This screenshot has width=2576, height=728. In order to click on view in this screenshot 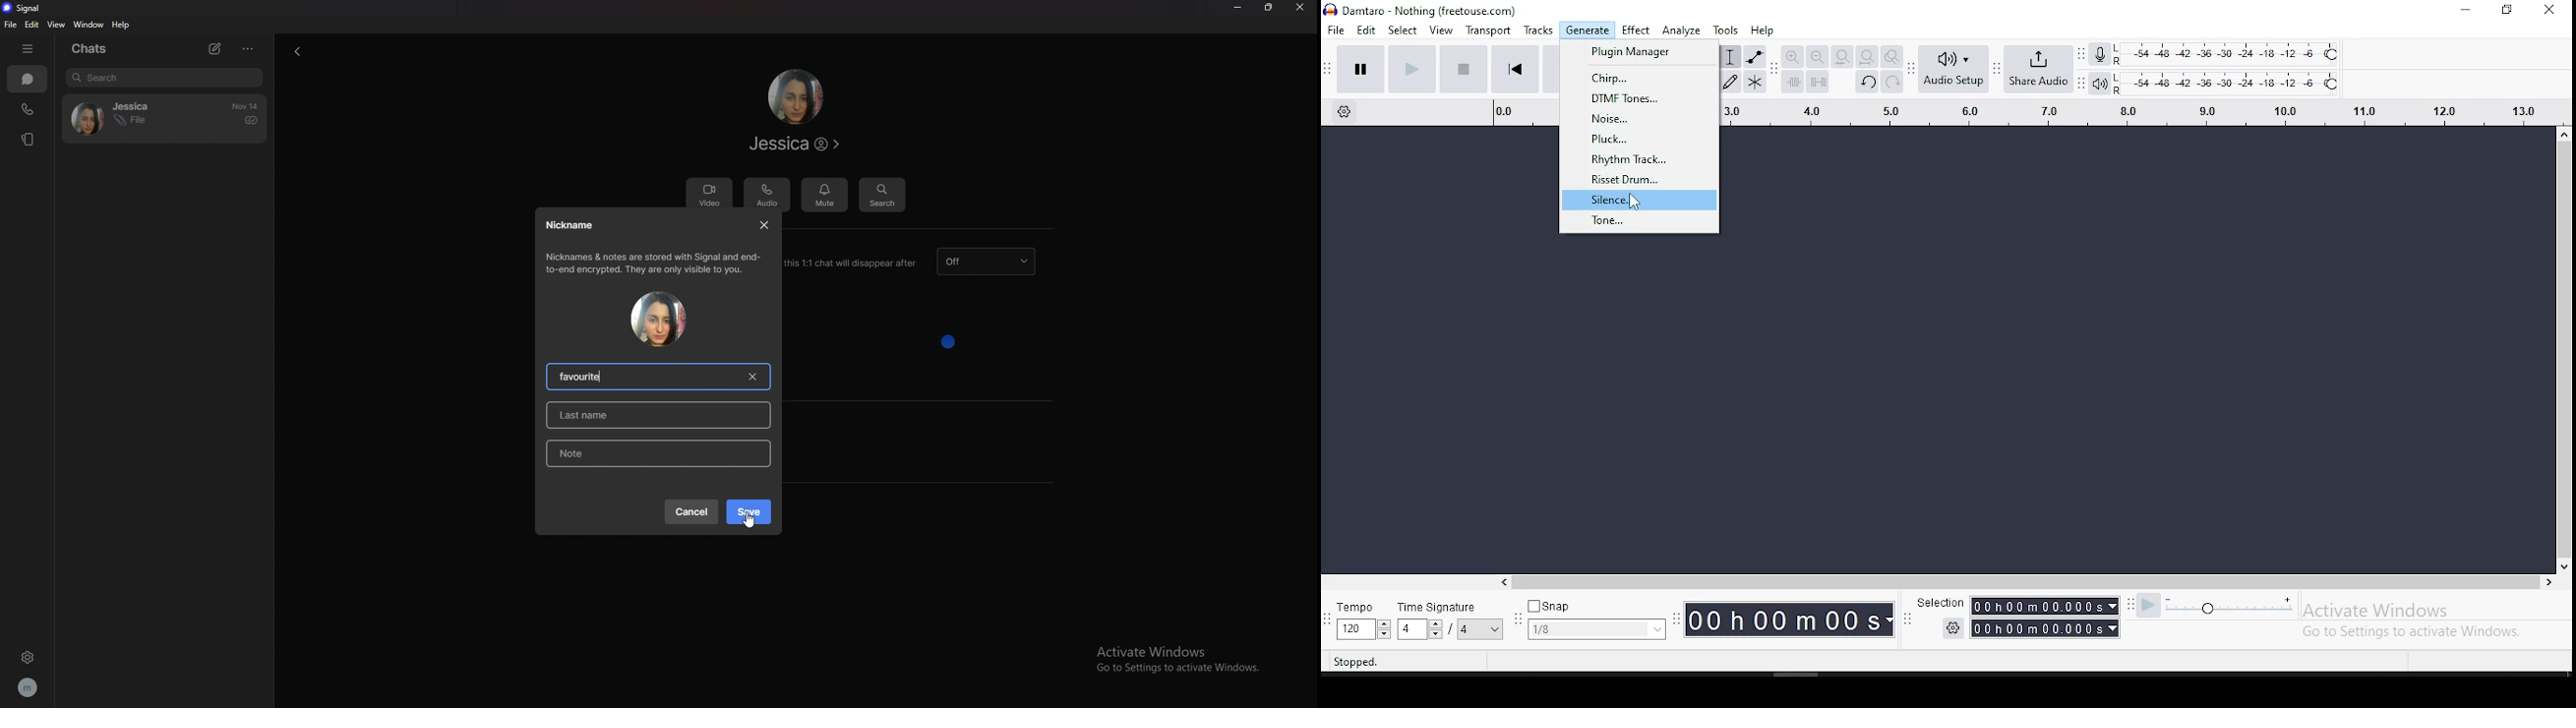, I will do `click(1442, 30)`.